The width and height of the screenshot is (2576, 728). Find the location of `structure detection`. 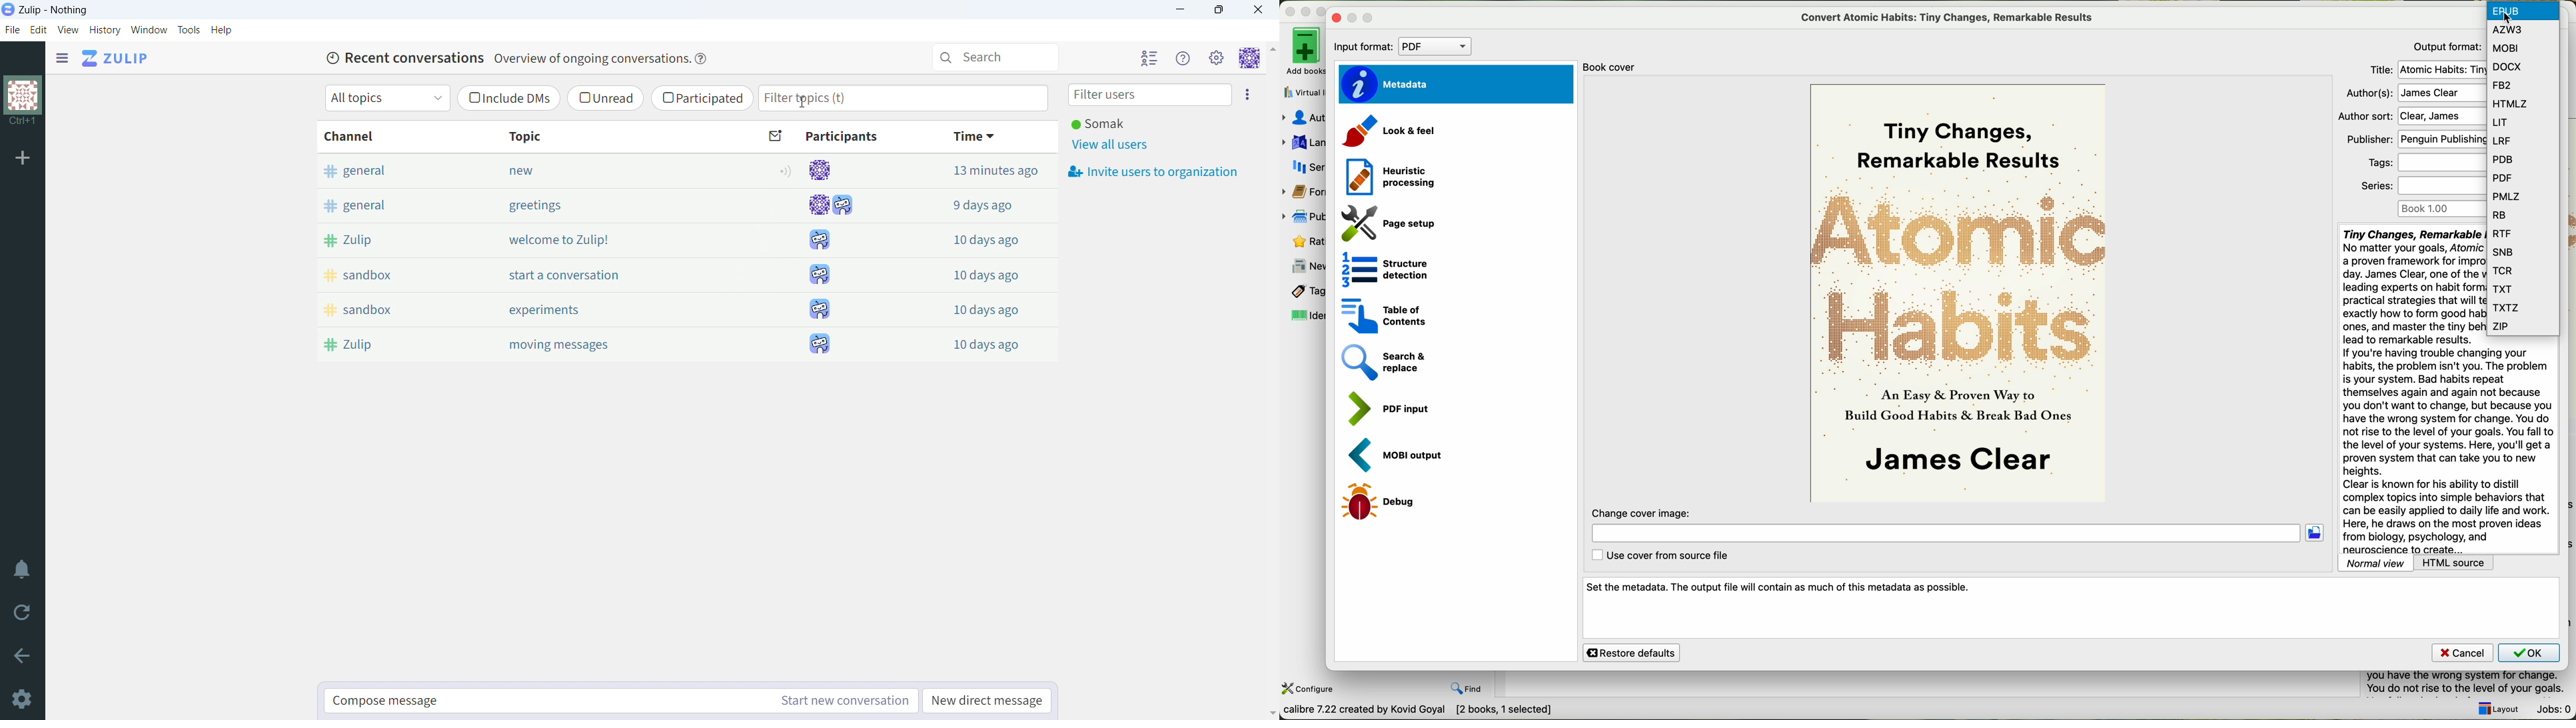

structure detection is located at coordinates (1379, 267).